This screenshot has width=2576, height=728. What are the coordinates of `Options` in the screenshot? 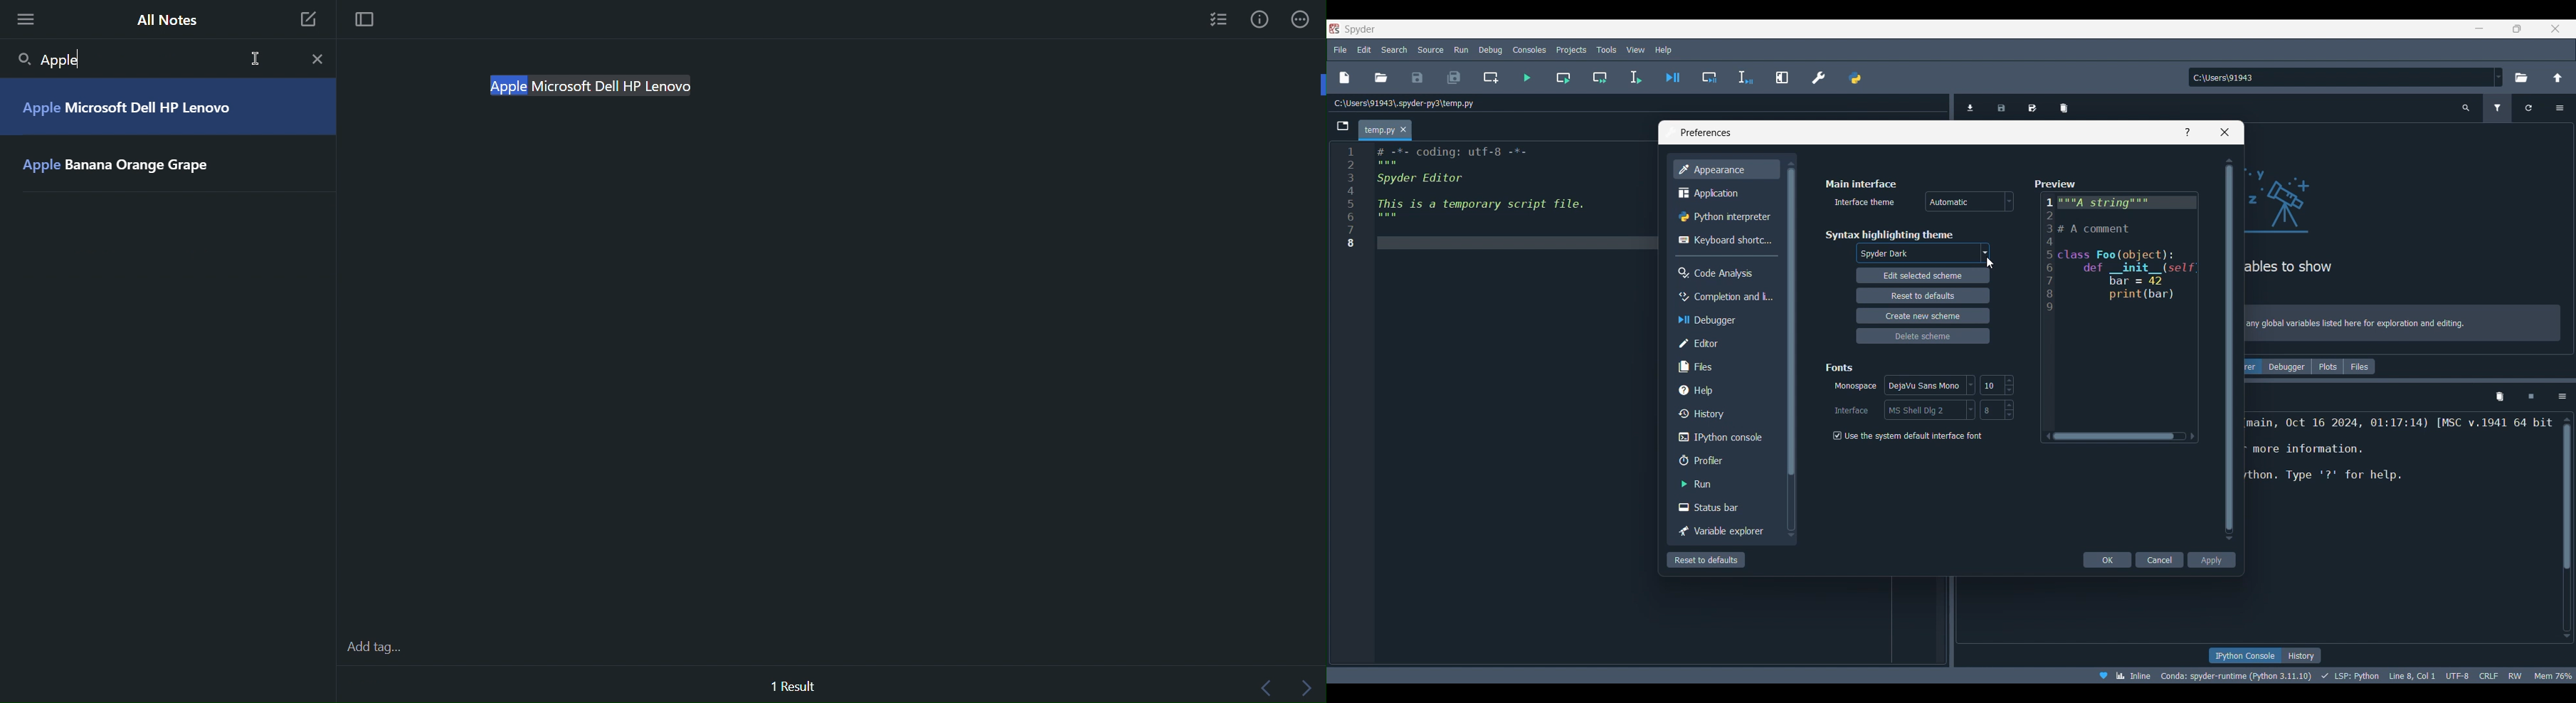 It's located at (2563, 397).